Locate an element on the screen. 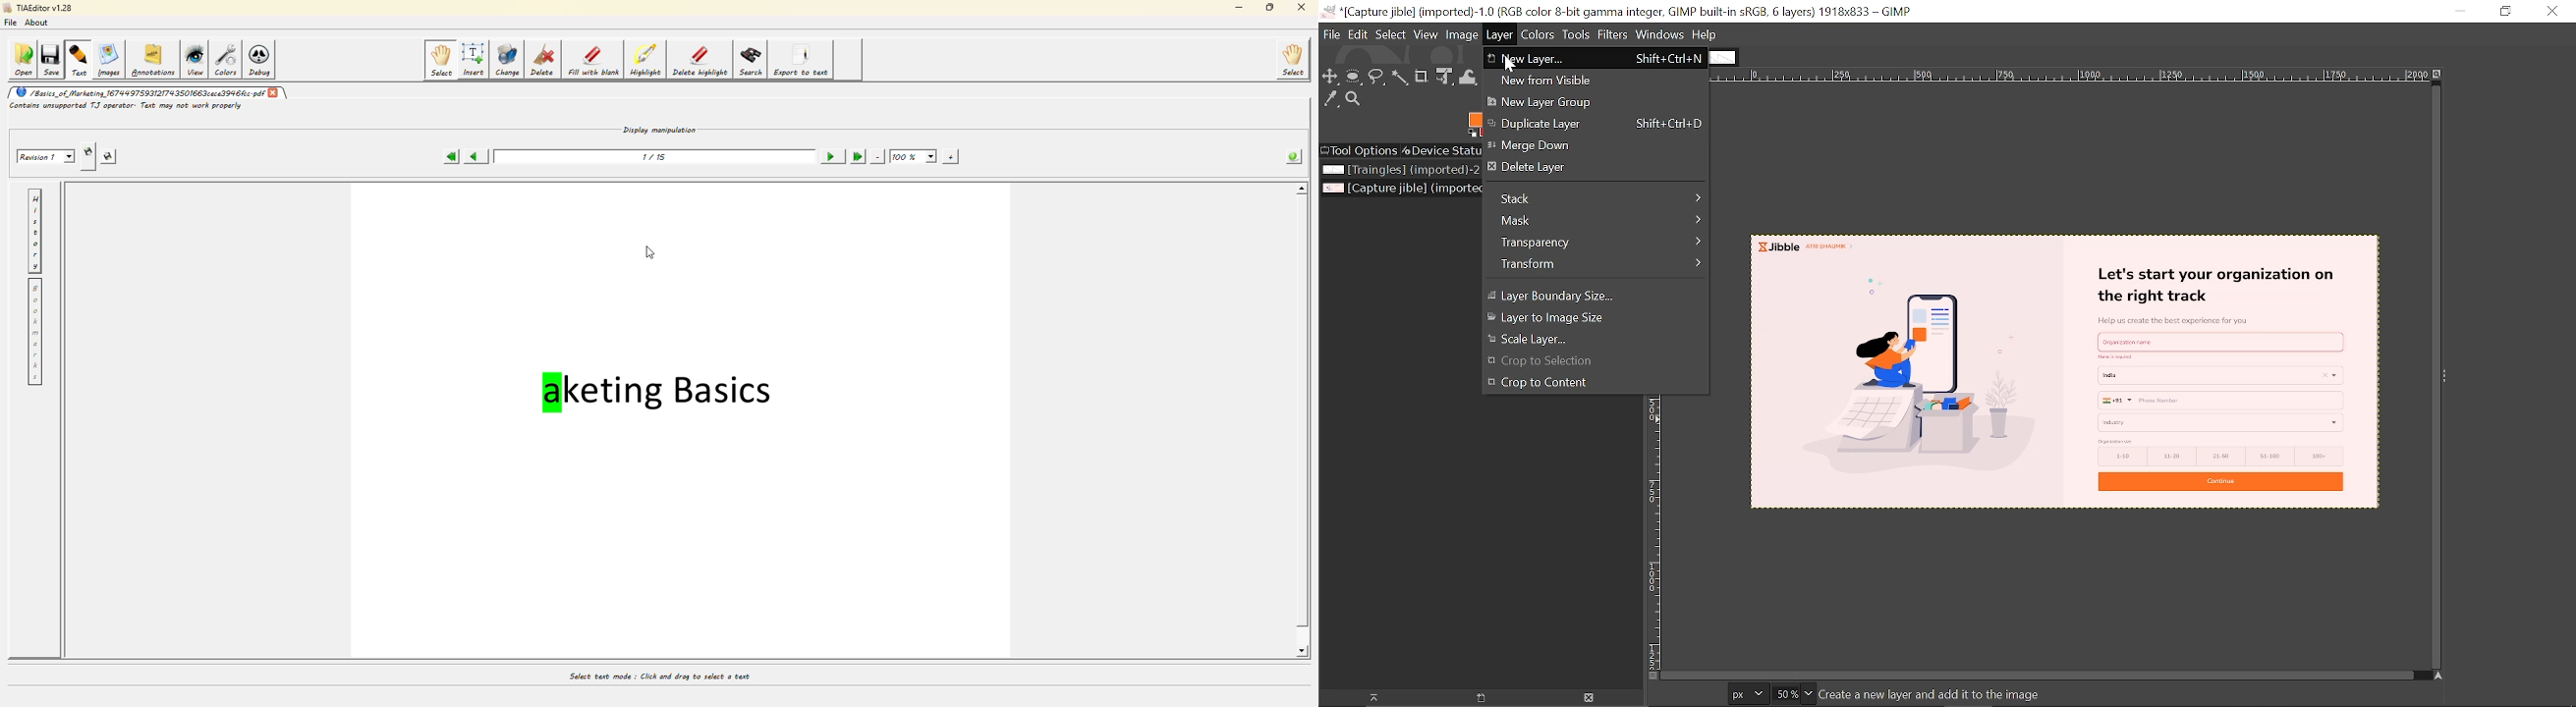  Transparency is located at coordinates (1598, 243).